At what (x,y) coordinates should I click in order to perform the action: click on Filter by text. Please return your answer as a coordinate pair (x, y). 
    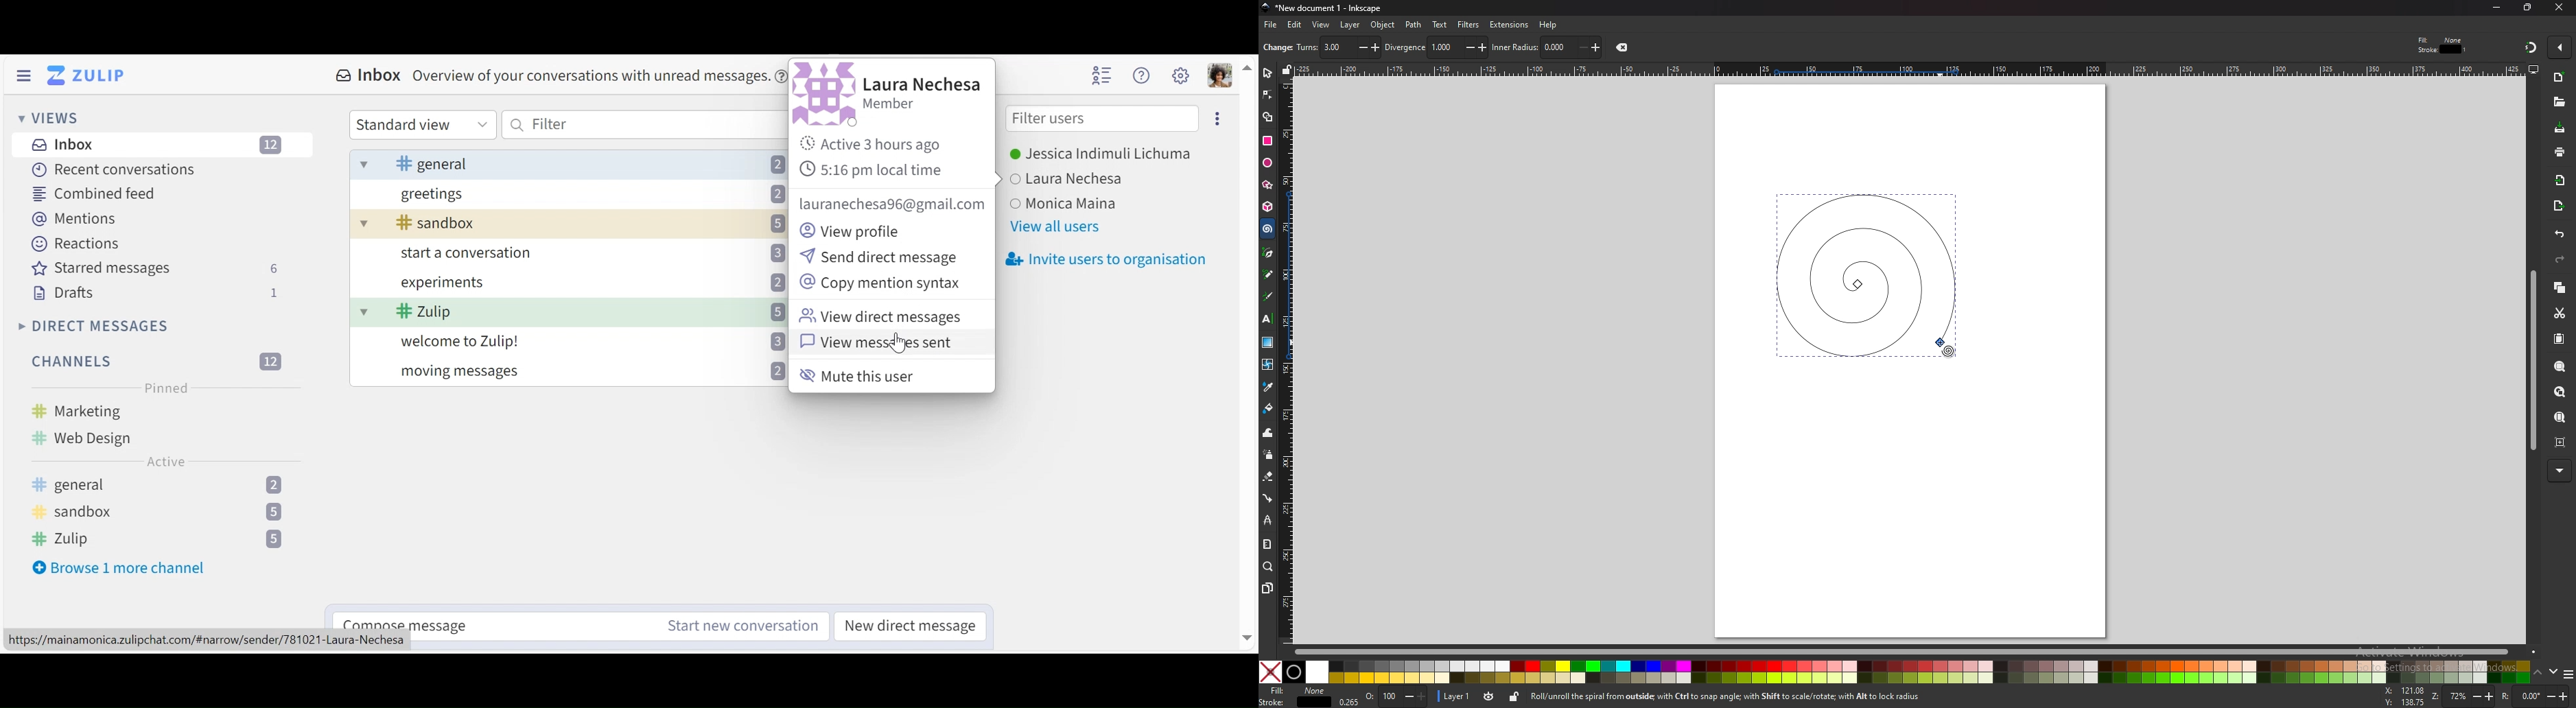
    Looking at the image, I should click on (643, 125).